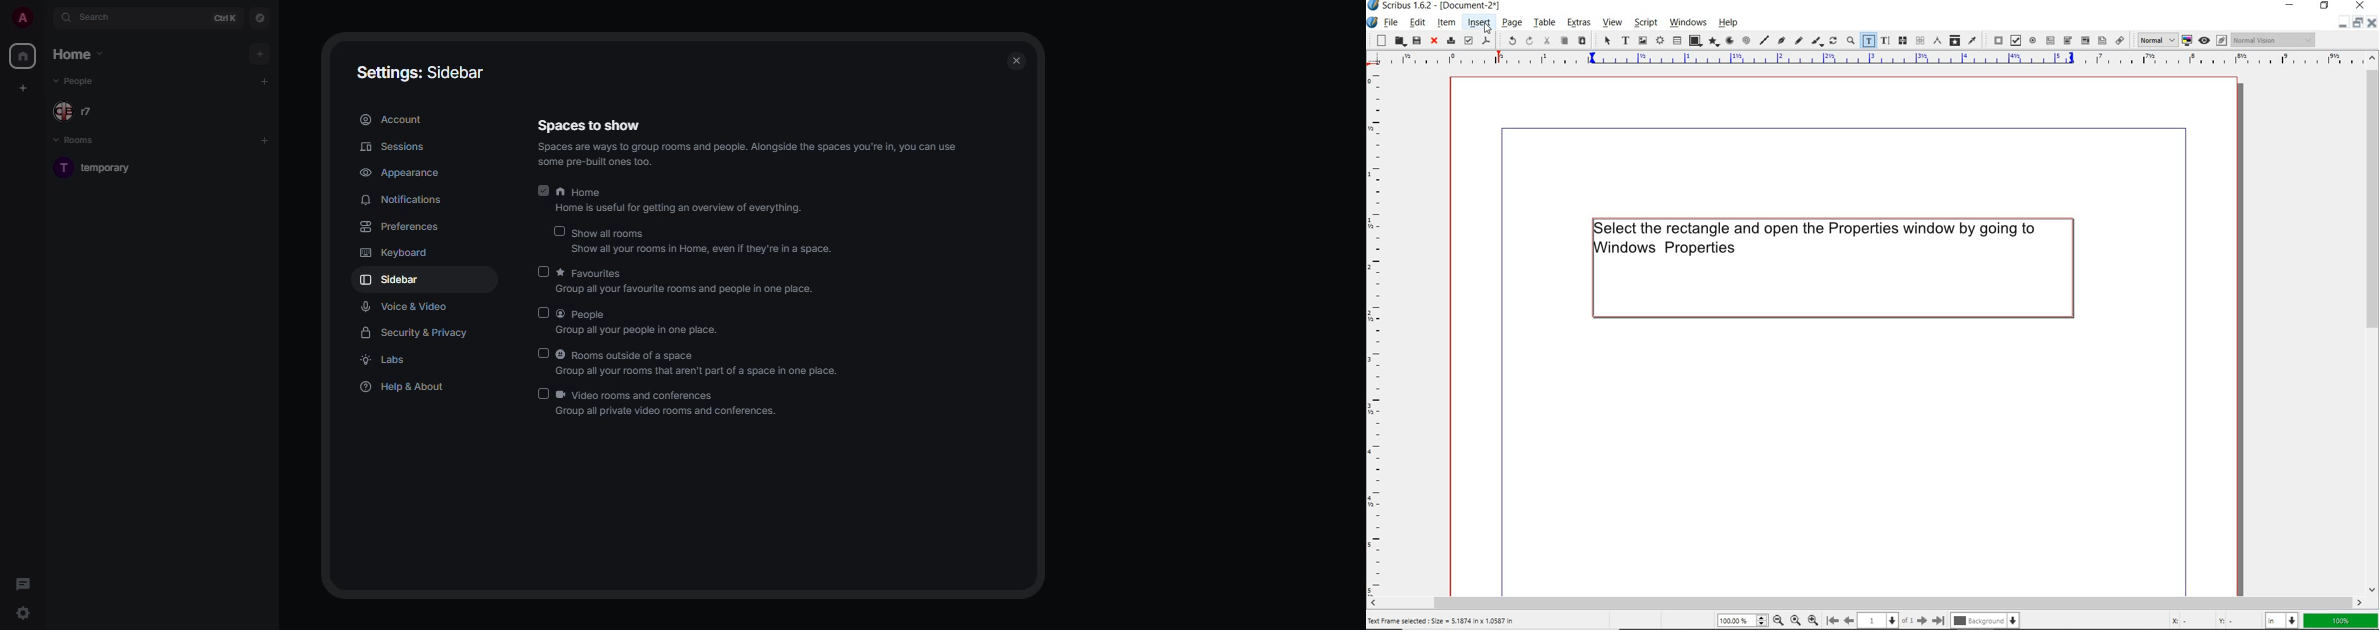 The height and width of the screenshot is (644, 2380). Describe the element at coordinates (1813, 619) in the screenshot. I see `zoom in` at that location.